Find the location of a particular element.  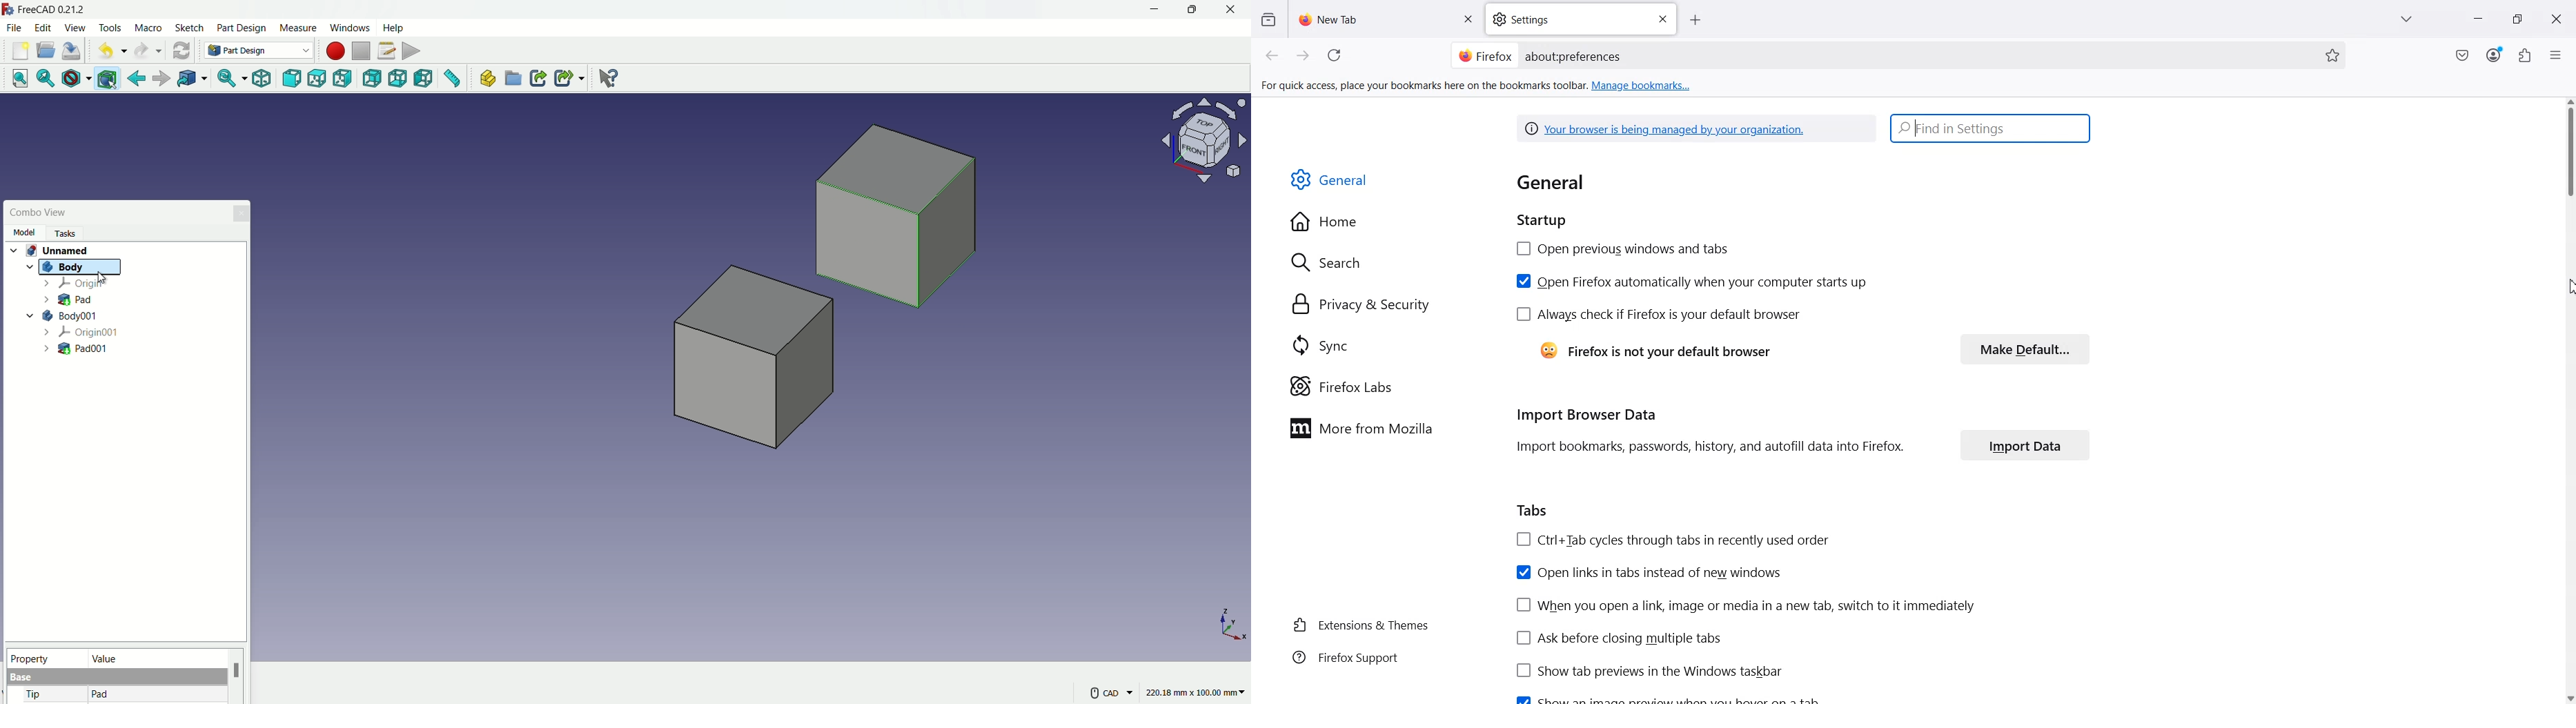

scroll bar is located at coordinates (237, 676).